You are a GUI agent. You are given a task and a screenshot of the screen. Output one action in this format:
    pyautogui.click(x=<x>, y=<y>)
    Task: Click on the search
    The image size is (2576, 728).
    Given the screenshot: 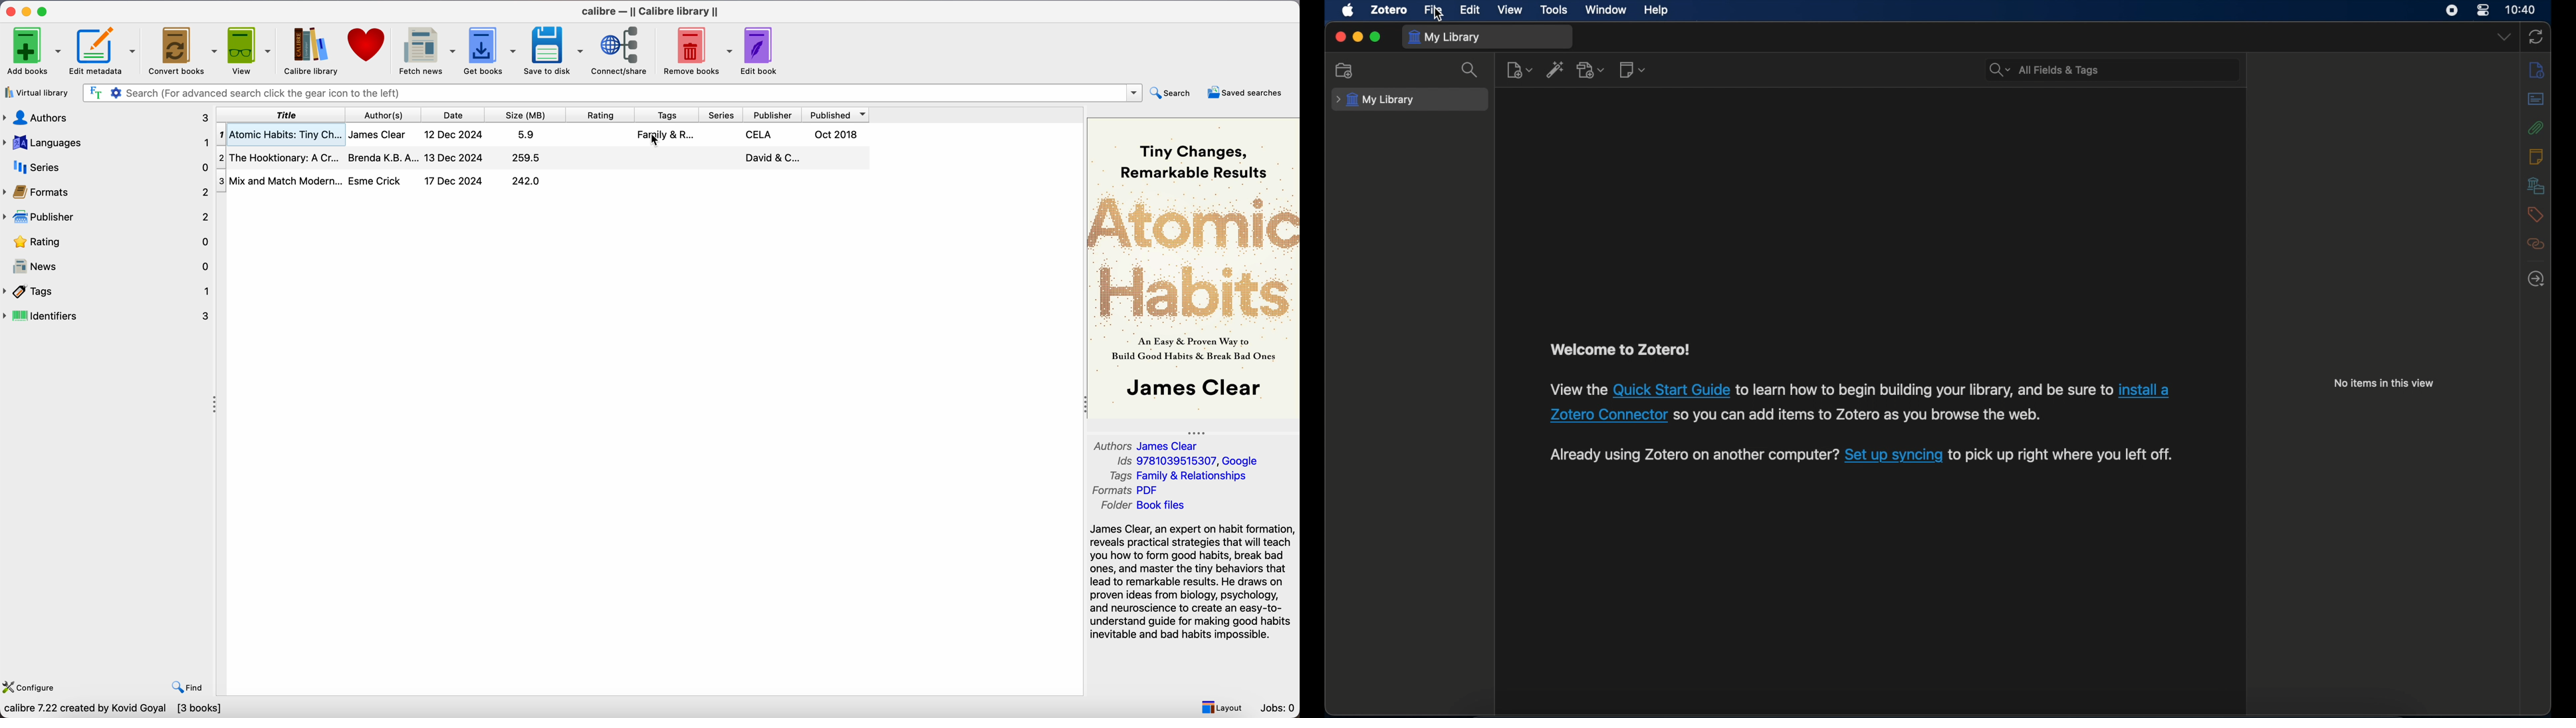 What is the action you would take?
    pyautogui.click(x=1470, y=70)
    